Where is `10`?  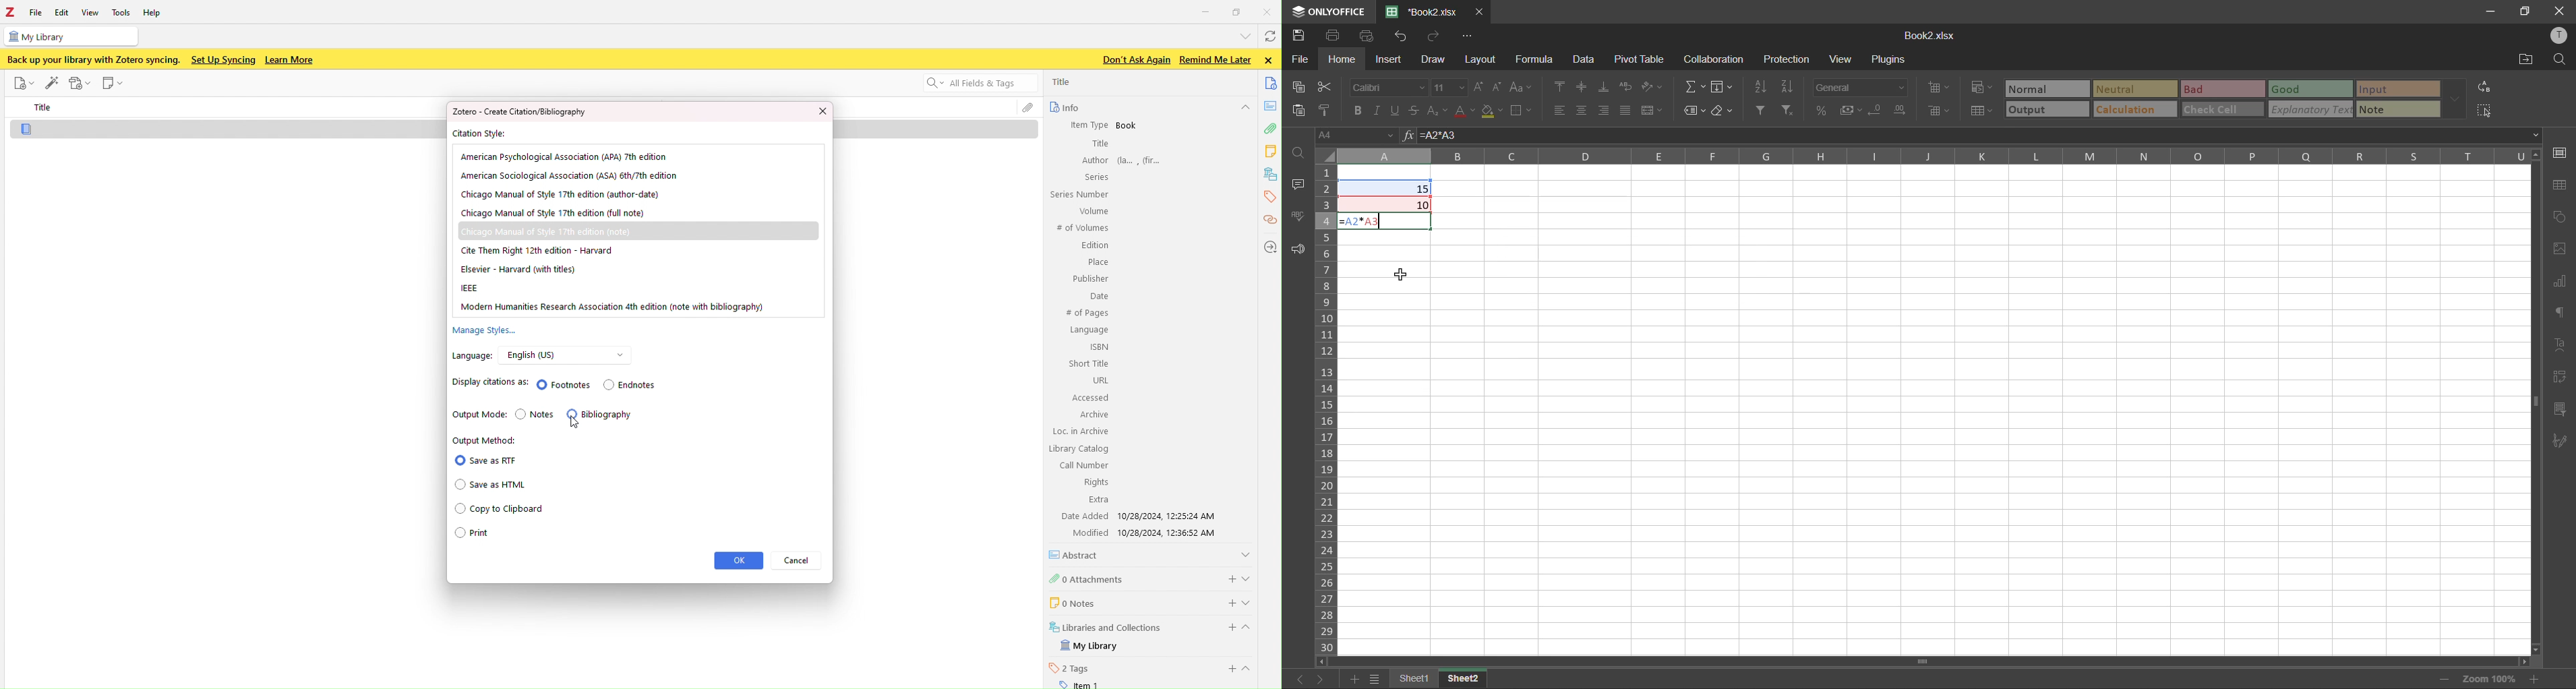
10 is located at coordinates (1423, 205).